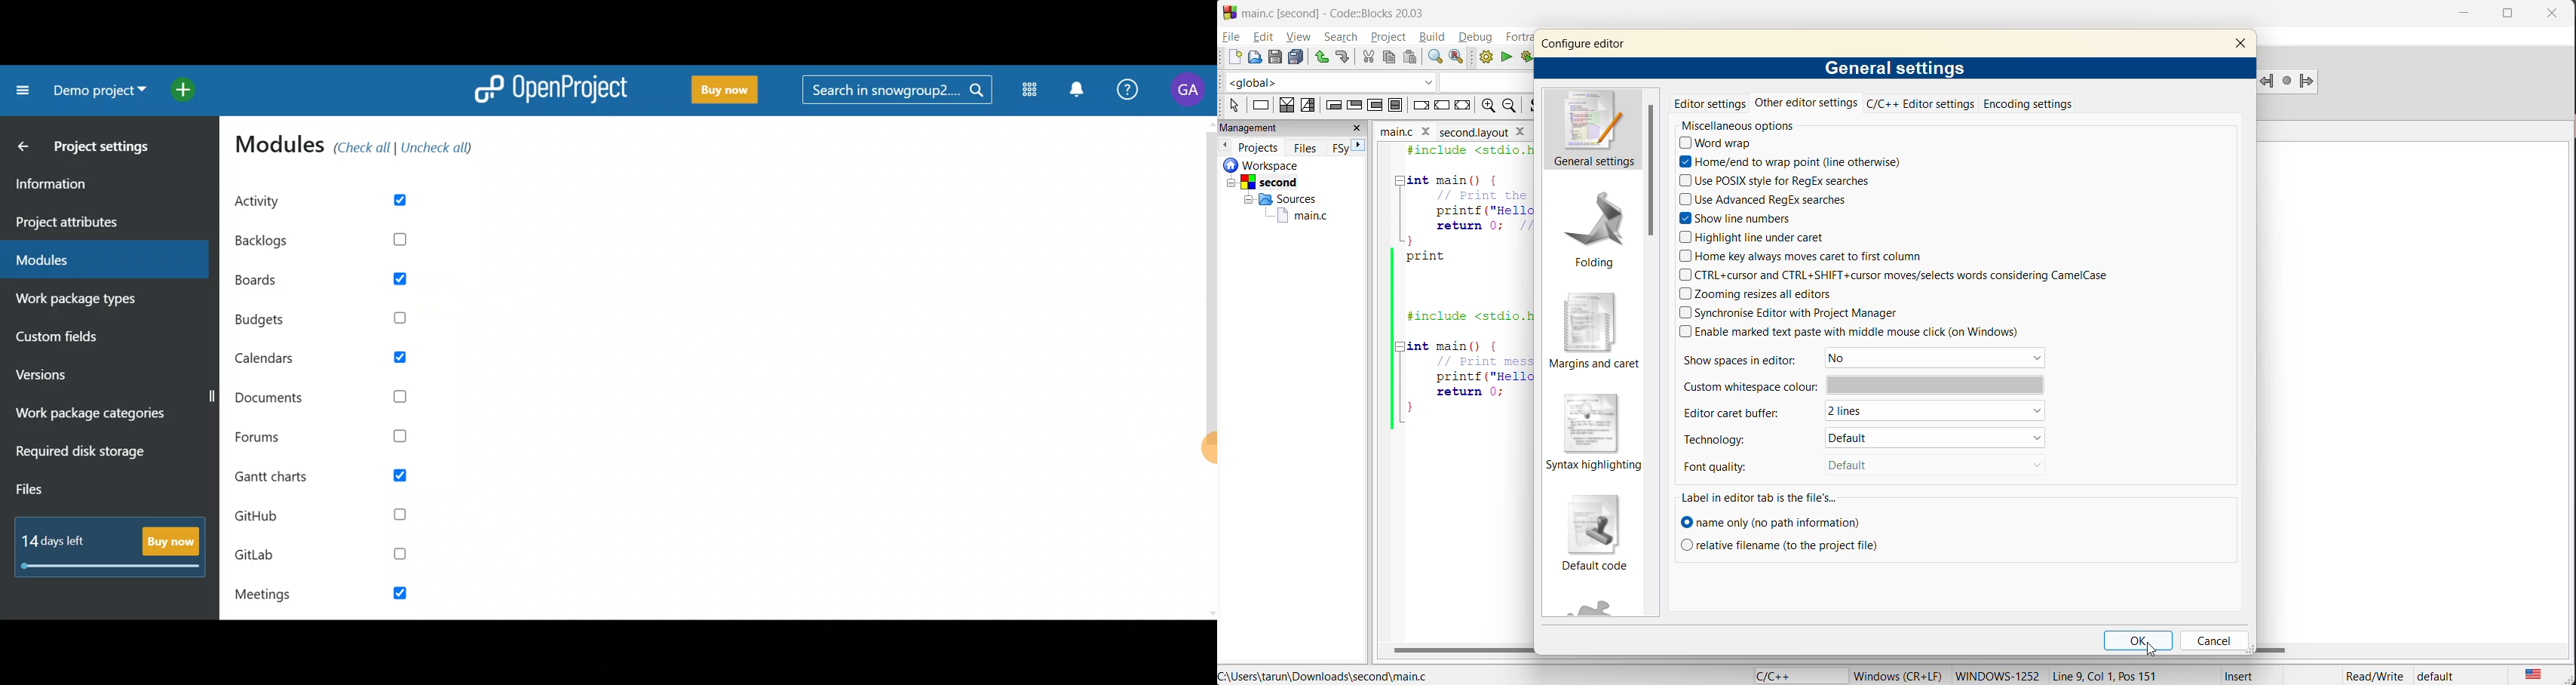 The width and height of the screenshot is (2576, 700). What do you see at coordinates (1332, 106) in the screenshot?
I see `entry condition loop` at bounding box center [1332, 106].